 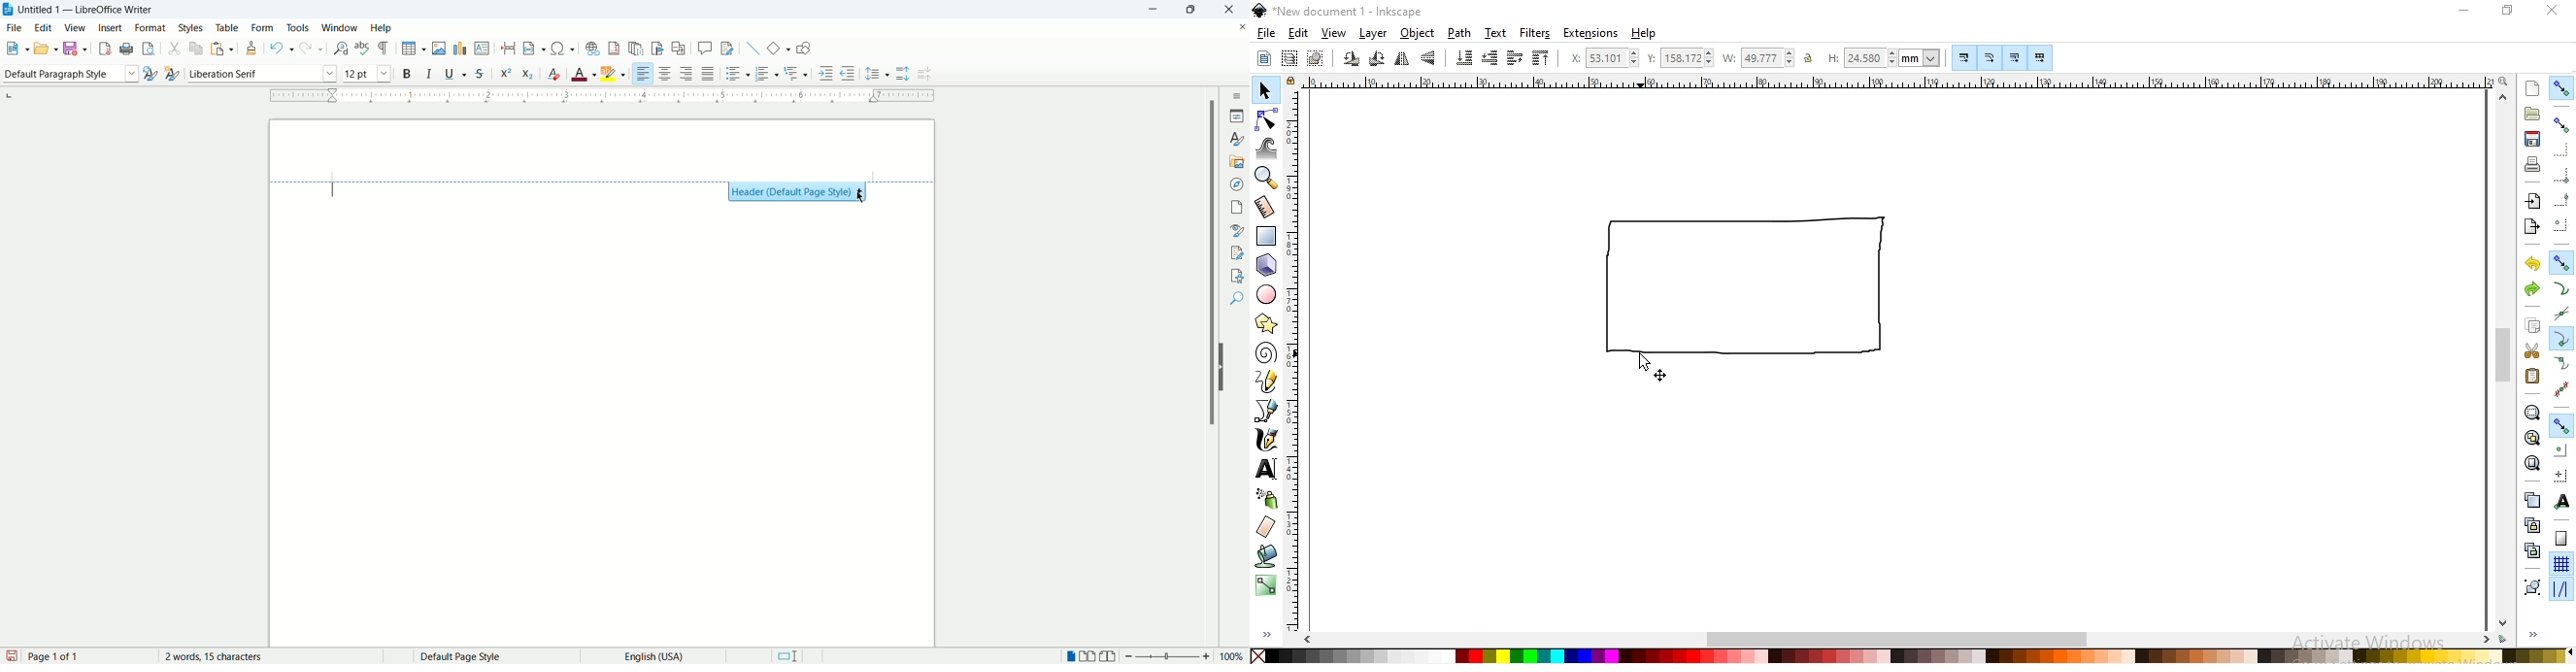 What do you see at coordinates (1316, 58) in the screenshot?
I see `deselect any selected objects or nodes` at bounding box center [1316, 58].